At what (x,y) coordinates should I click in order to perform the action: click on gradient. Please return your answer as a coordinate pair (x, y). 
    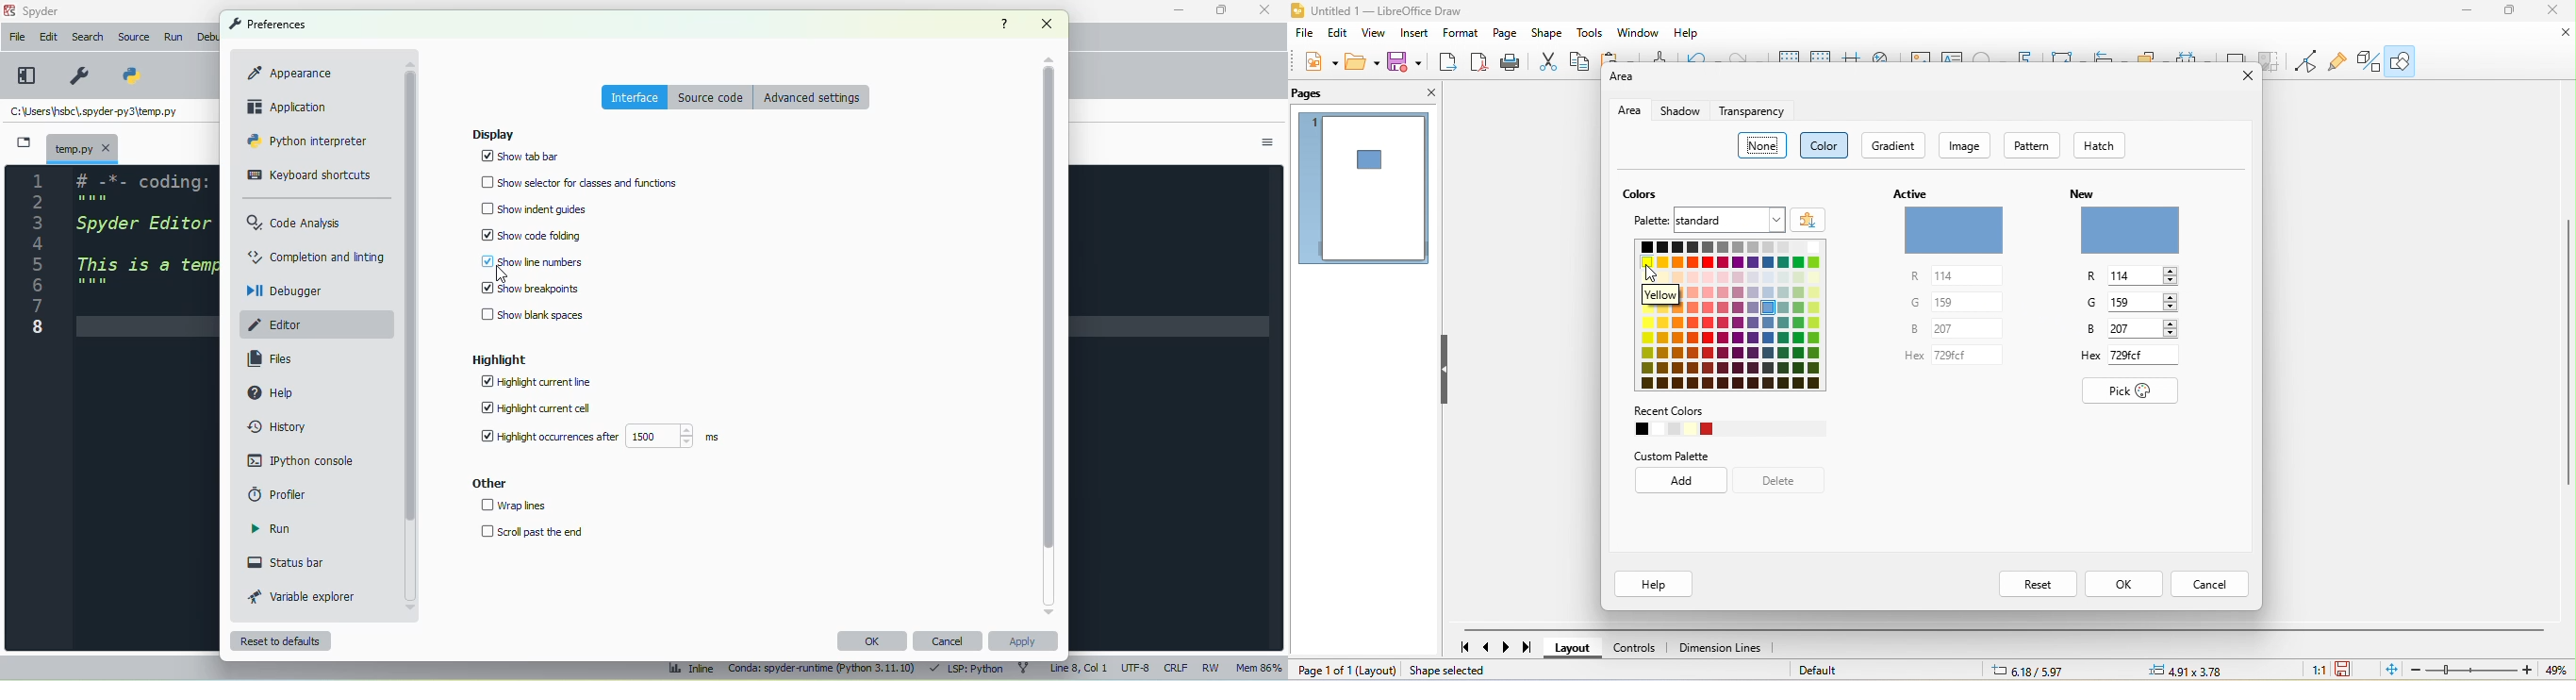
    Looking at the image, I should click on (1894, 145).